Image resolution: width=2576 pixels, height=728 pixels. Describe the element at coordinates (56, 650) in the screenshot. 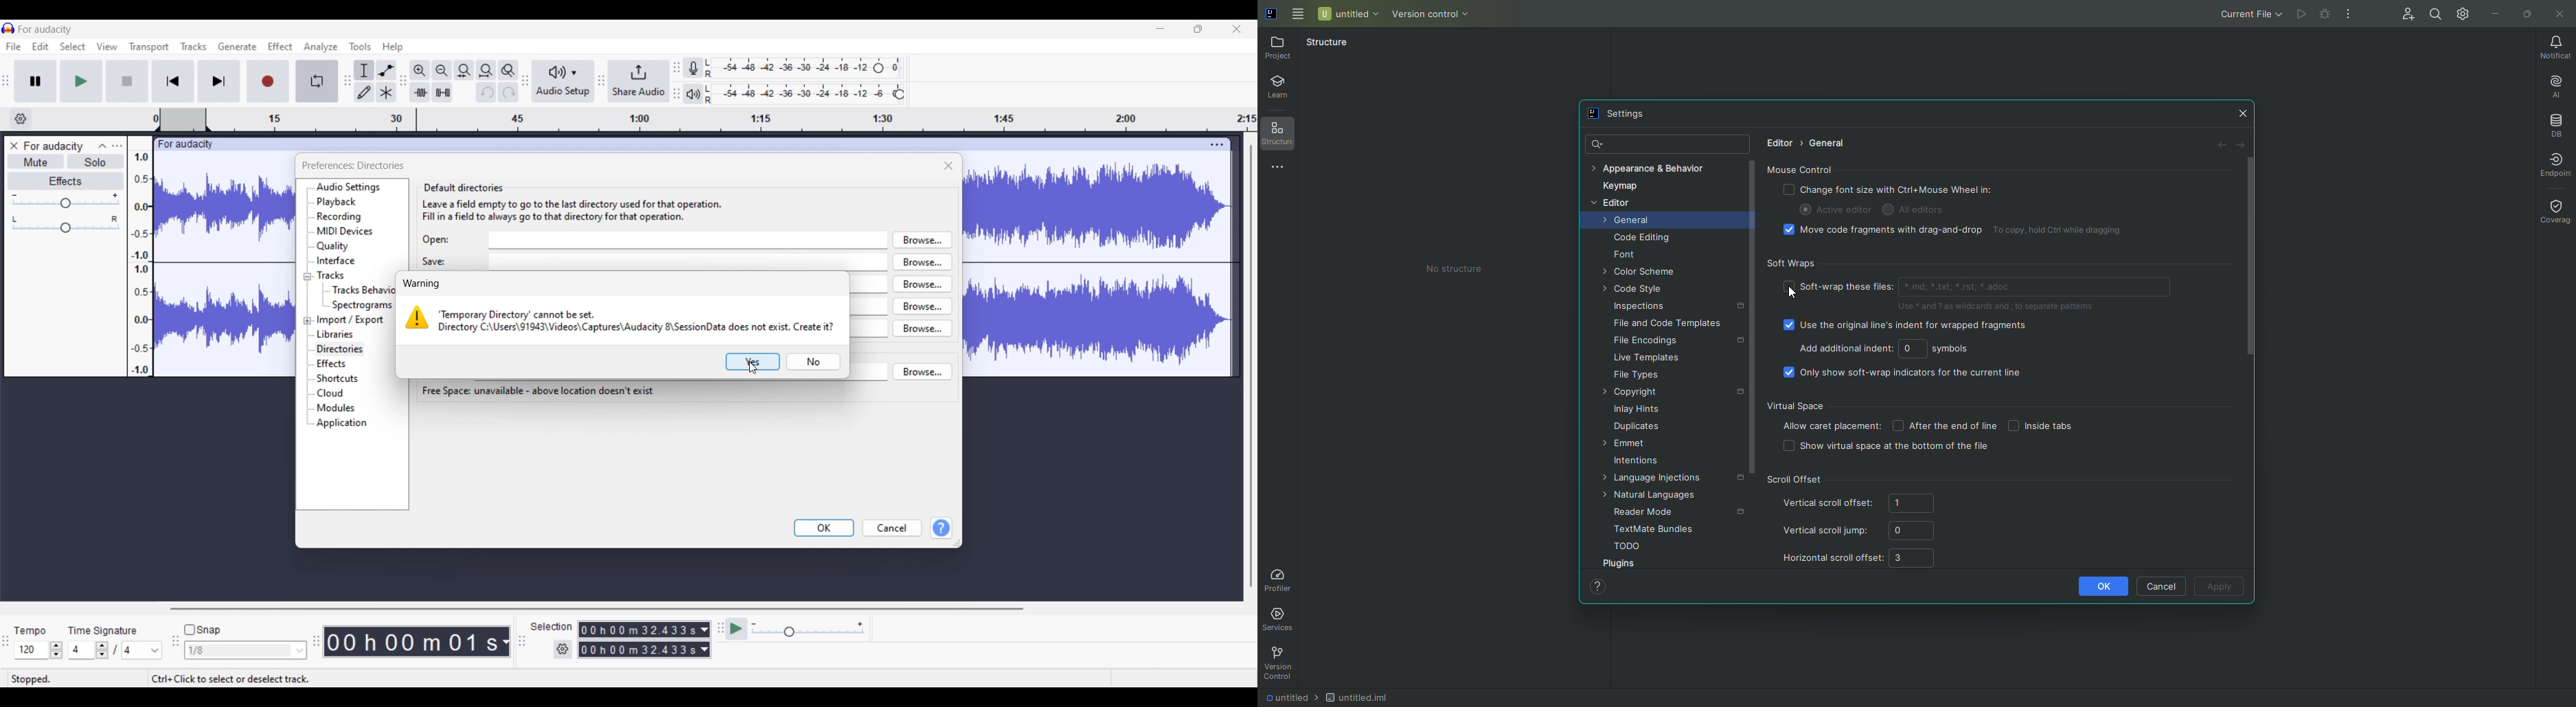

I see `Increase/Decrease Tempo` at that location.